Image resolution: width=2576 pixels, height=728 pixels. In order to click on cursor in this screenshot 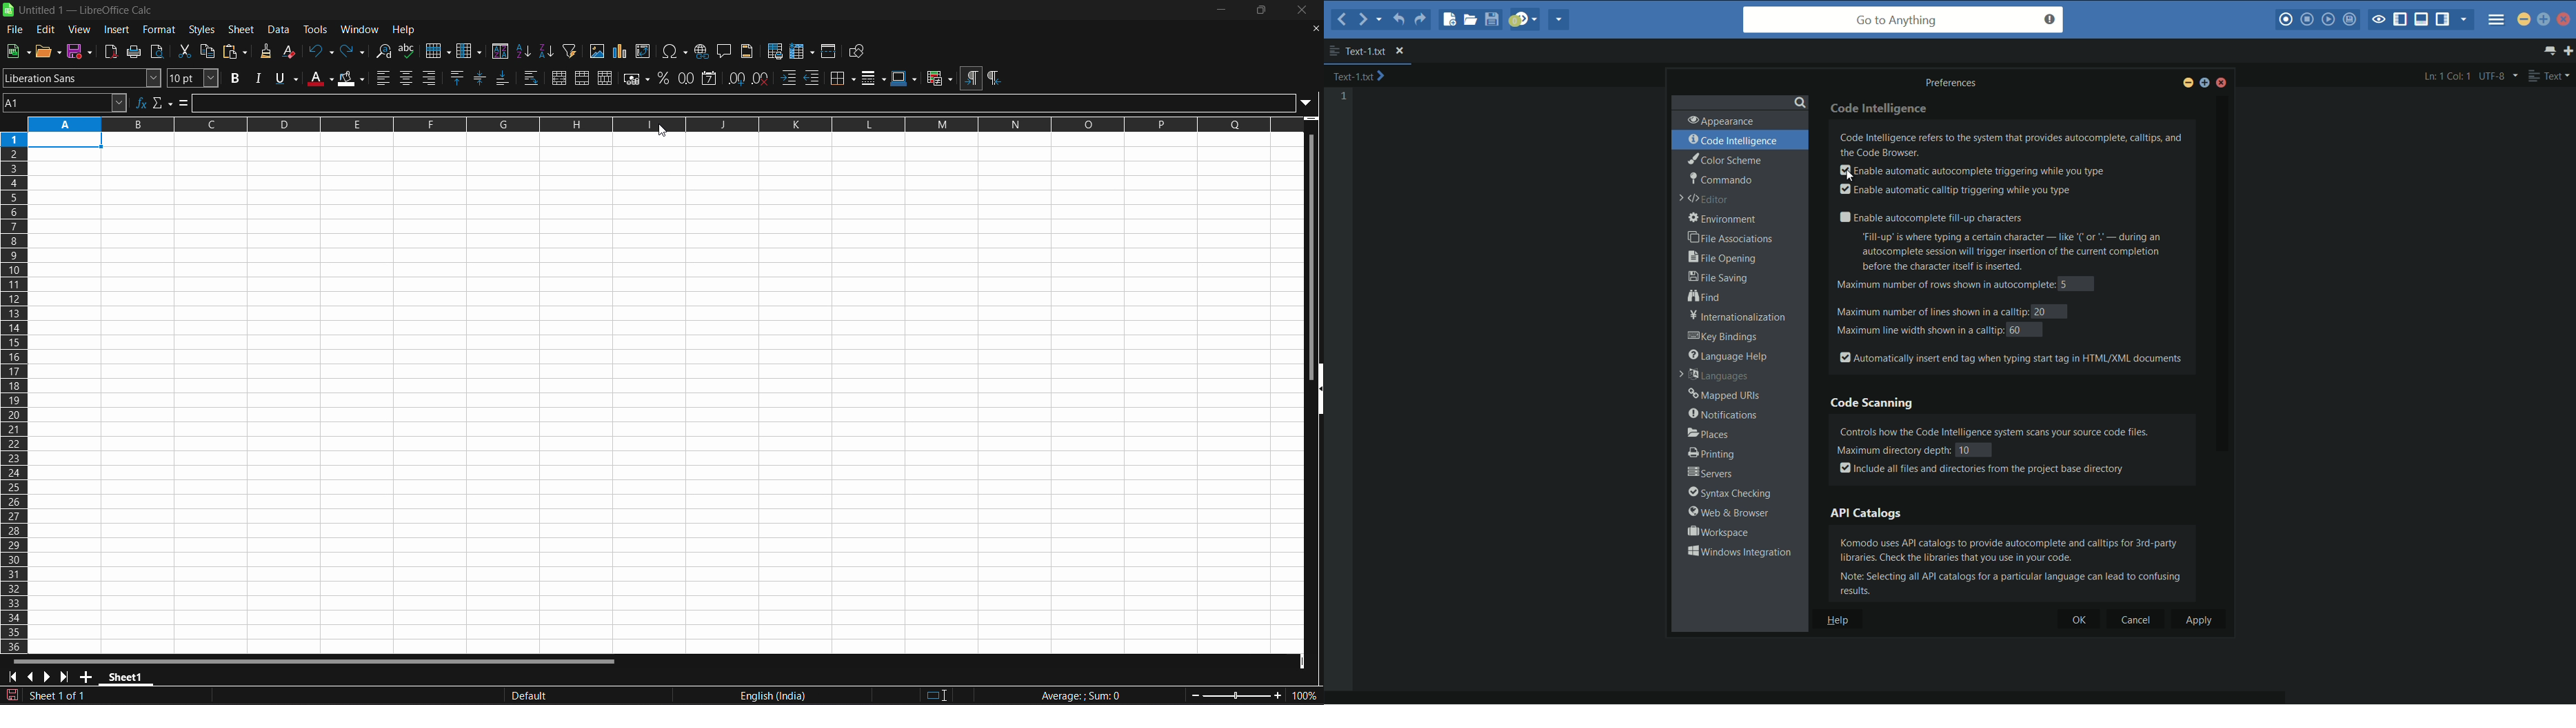, I will do `click(666, 137)`.